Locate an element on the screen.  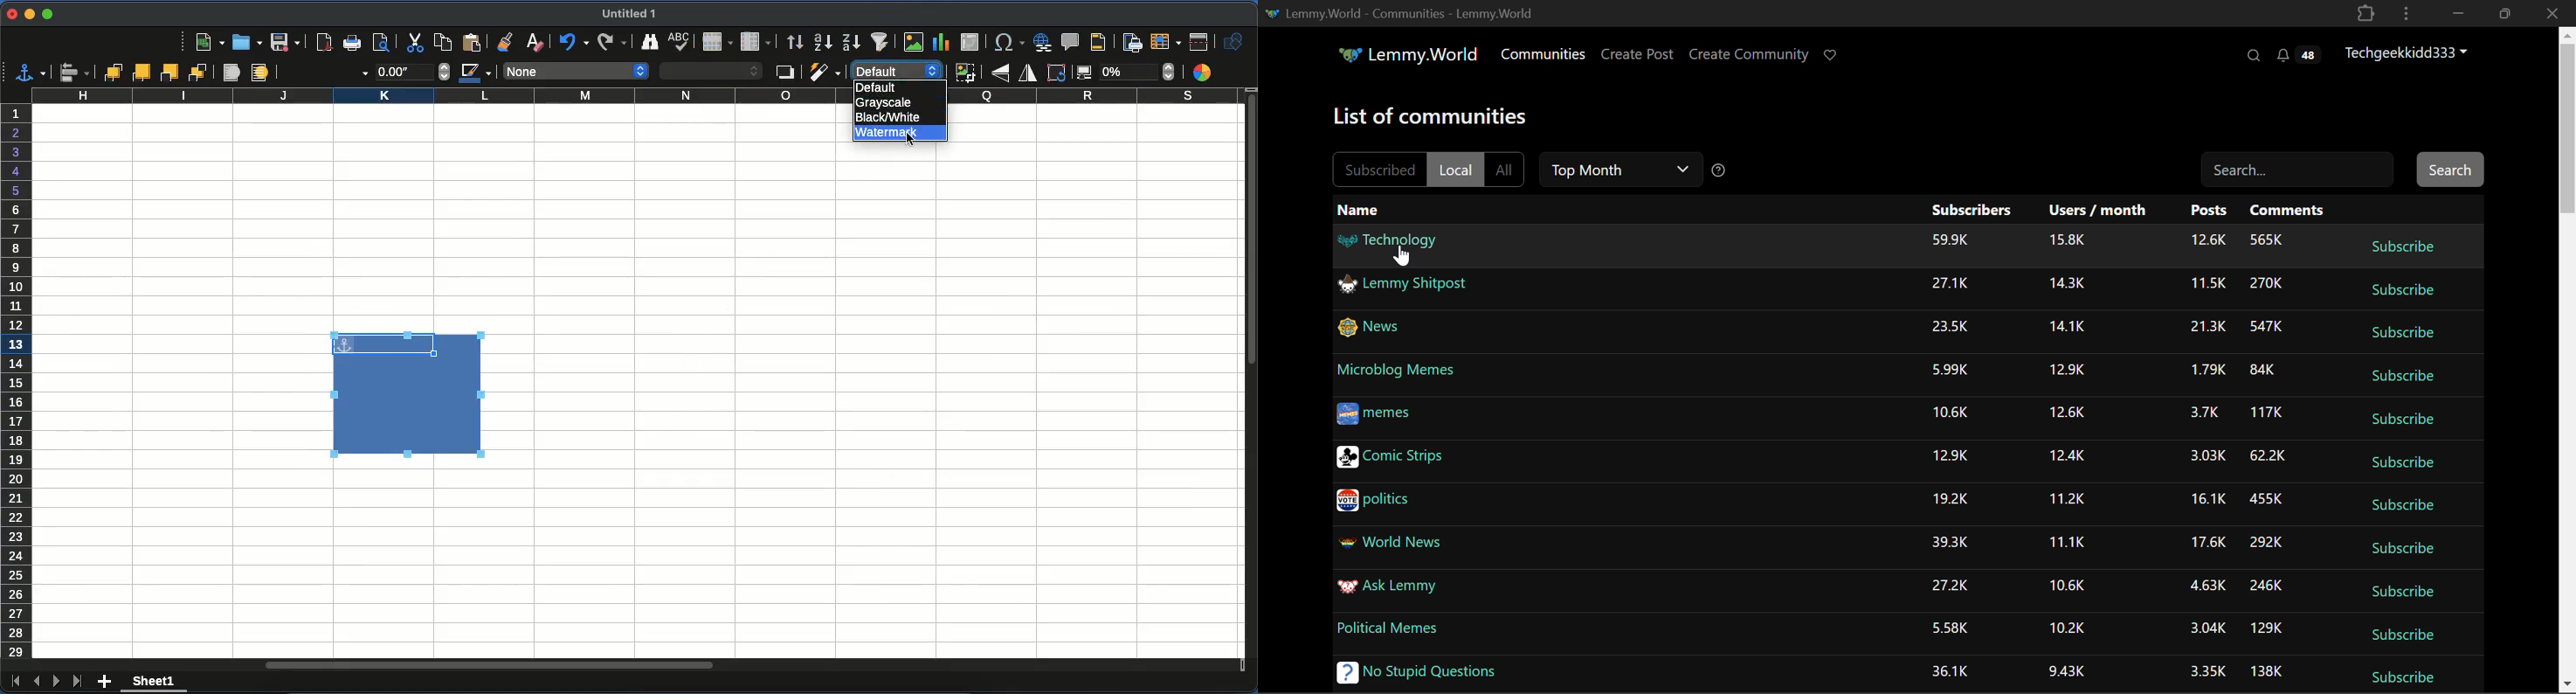
filter is located at coordinates (825, 72).